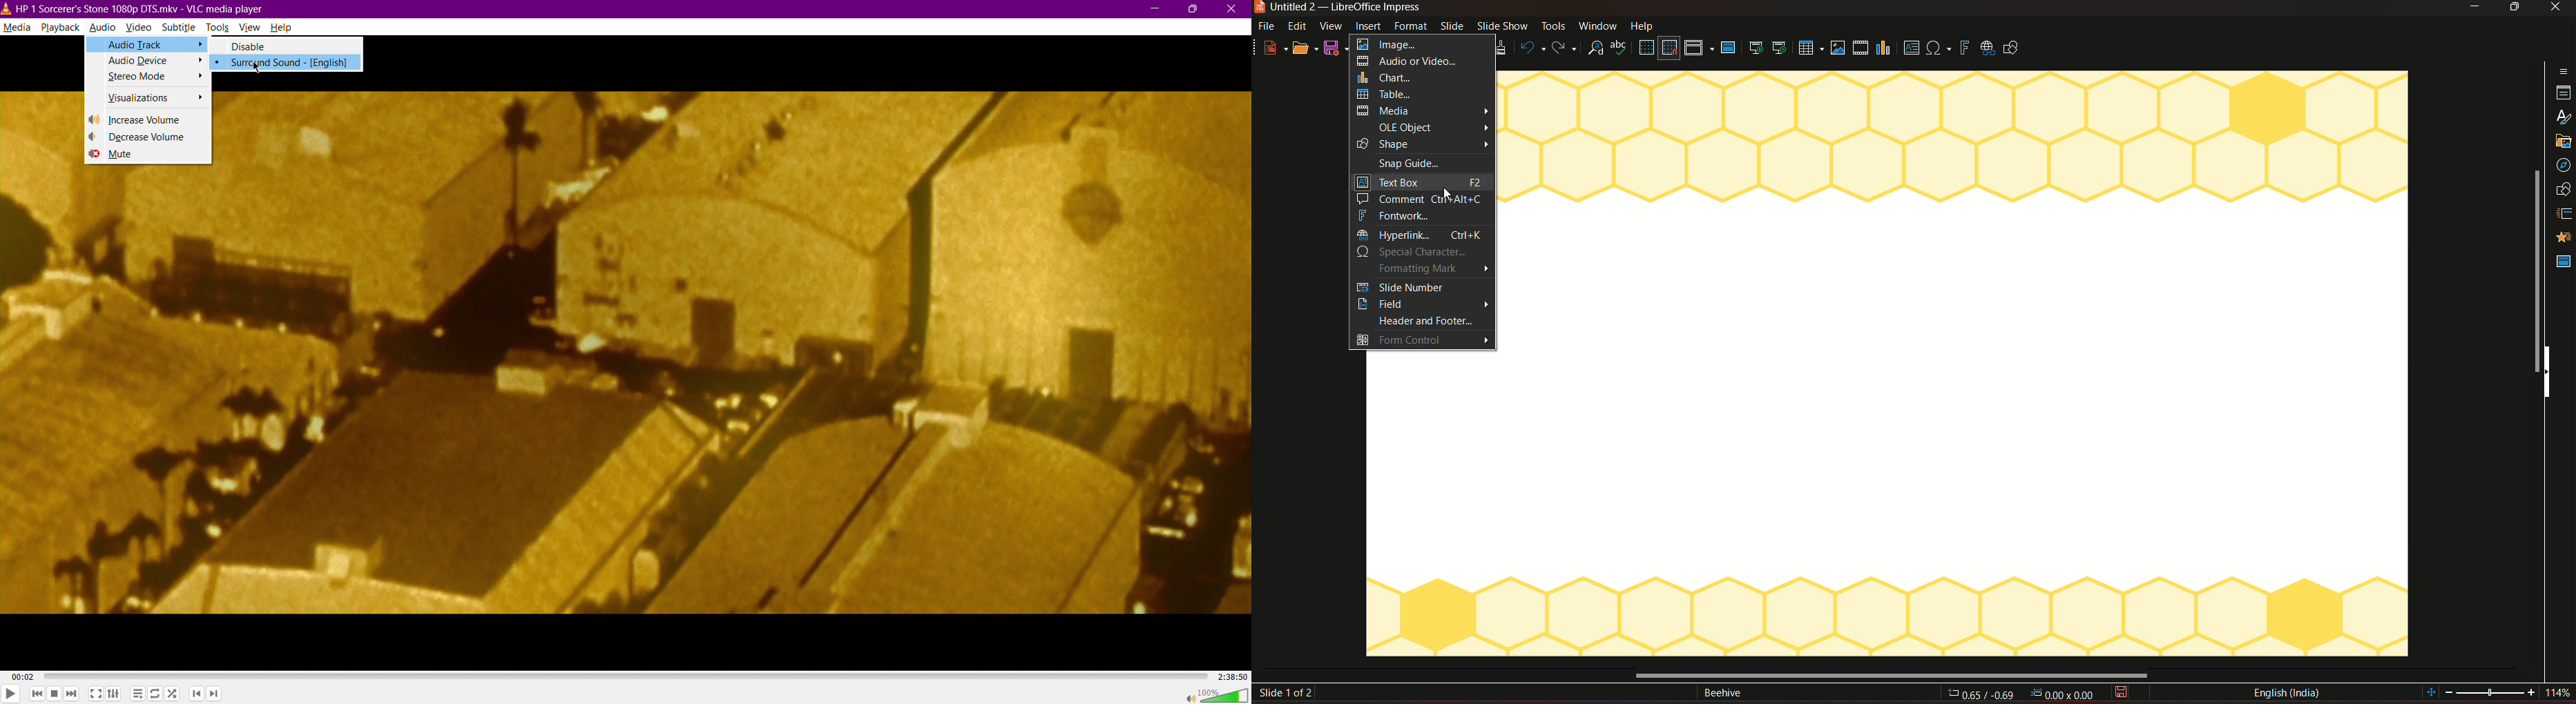  What do you see at coordinates (1957, 364) in the screenshot?
I see `workspace` at bounding box center [1957, 364].